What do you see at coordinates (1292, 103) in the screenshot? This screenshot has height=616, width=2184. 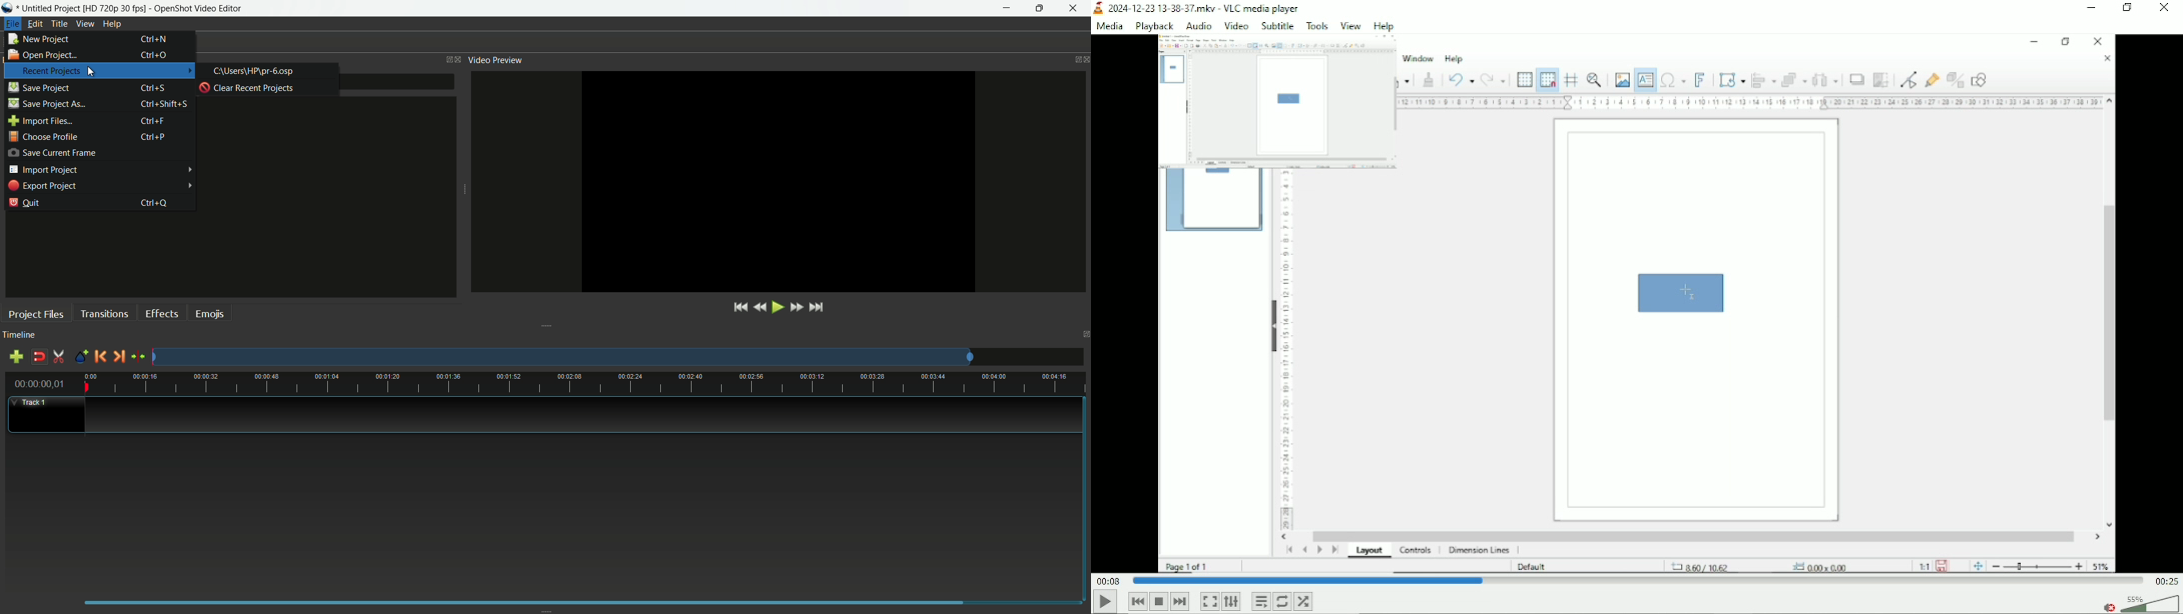 I see `Screenshot captured` at bounding box center [1292, 103].